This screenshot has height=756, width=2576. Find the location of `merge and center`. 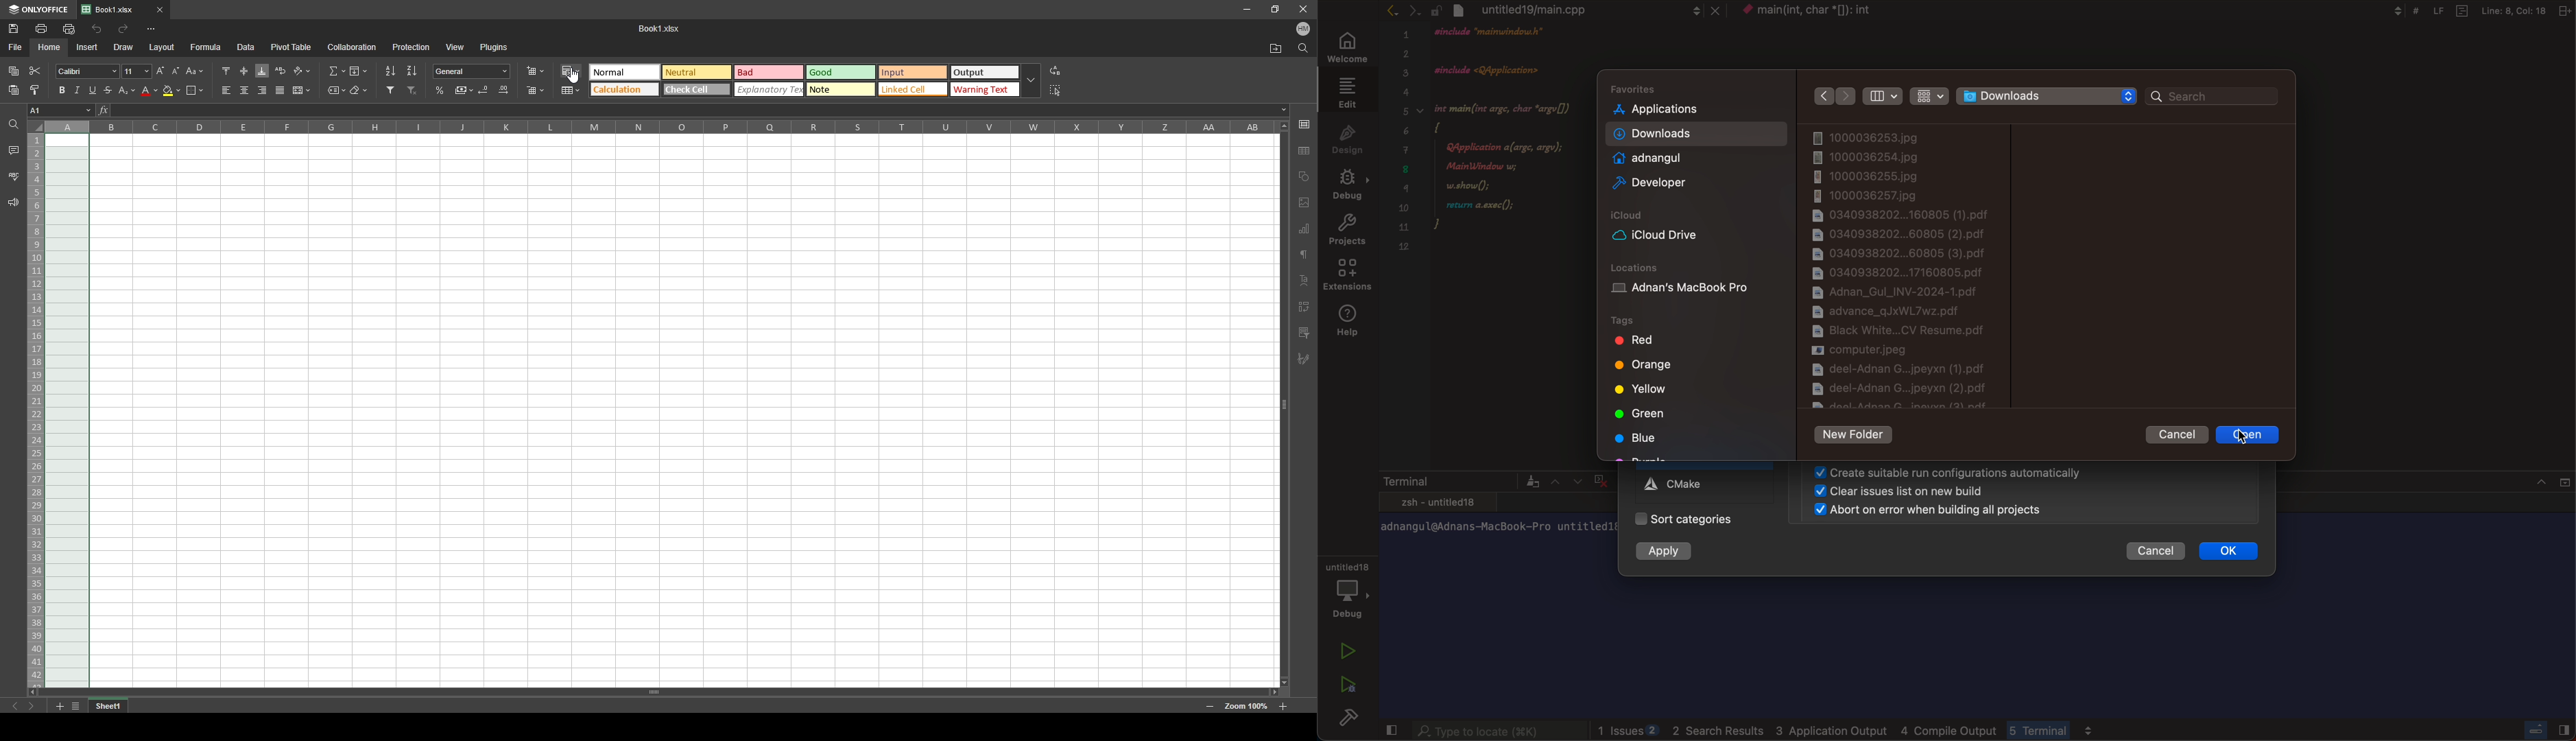

merge and center is located at coordinates (301, 90).